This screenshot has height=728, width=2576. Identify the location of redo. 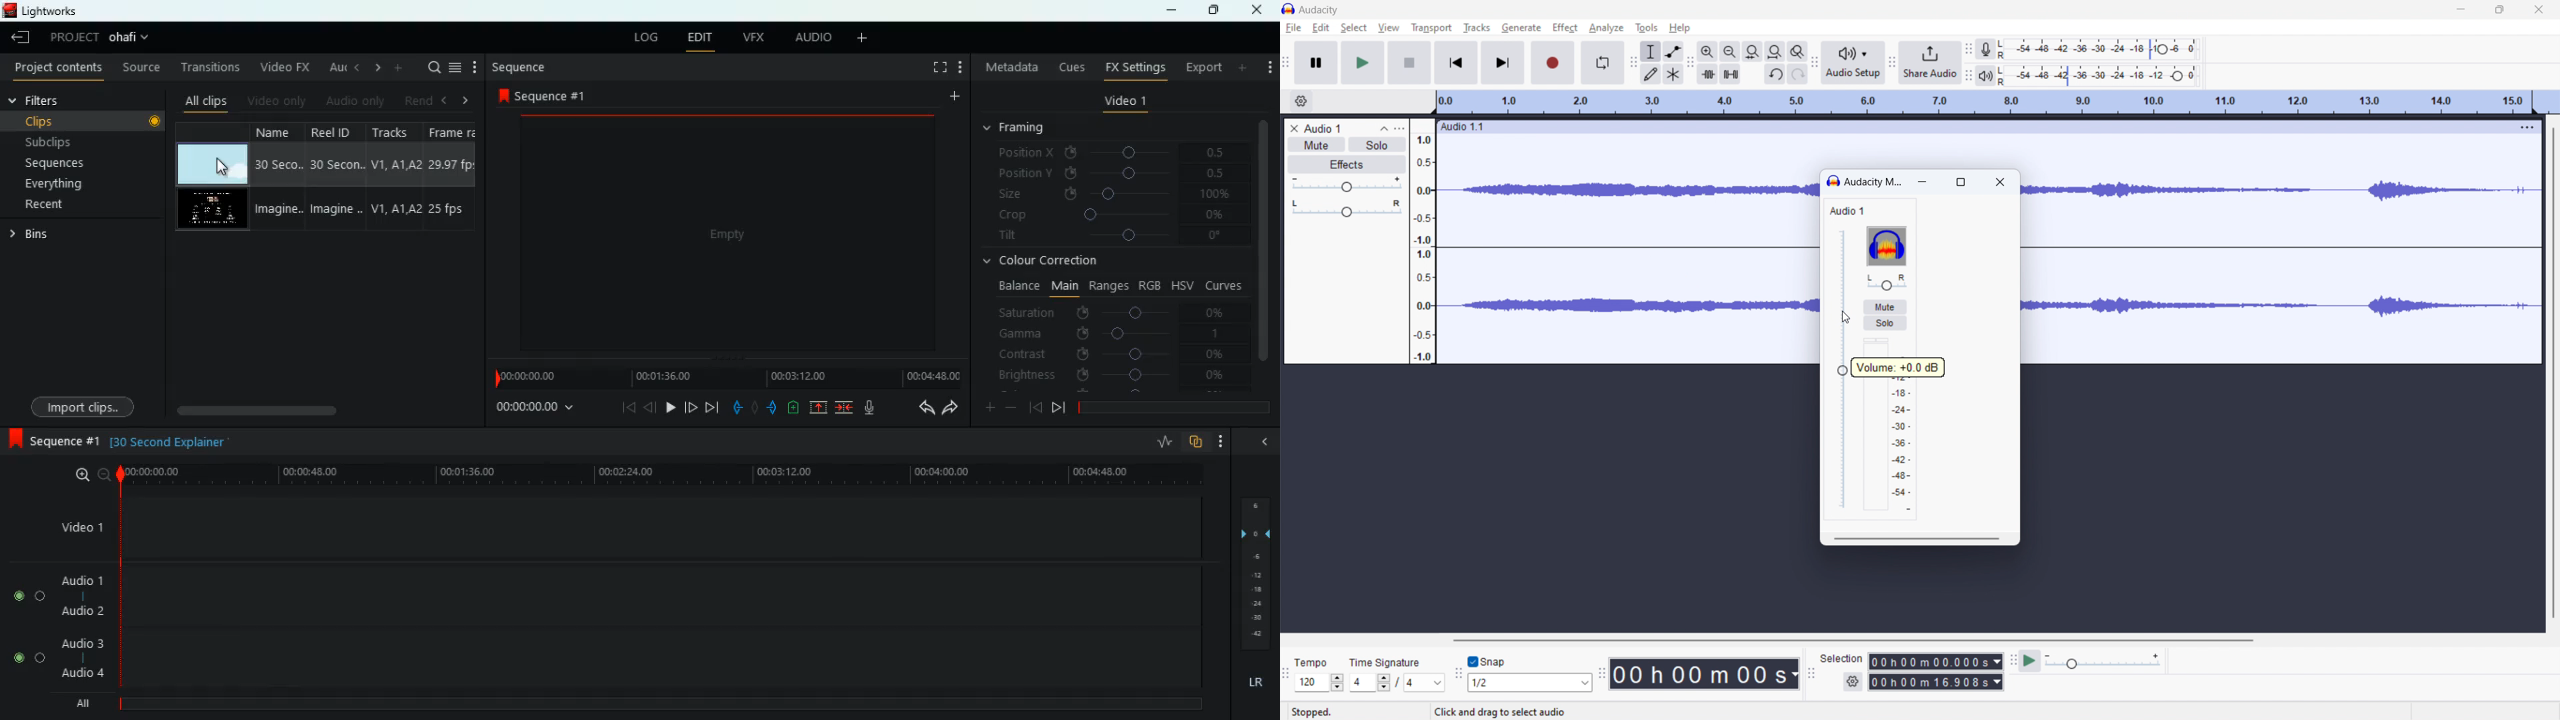
(1798, 74).